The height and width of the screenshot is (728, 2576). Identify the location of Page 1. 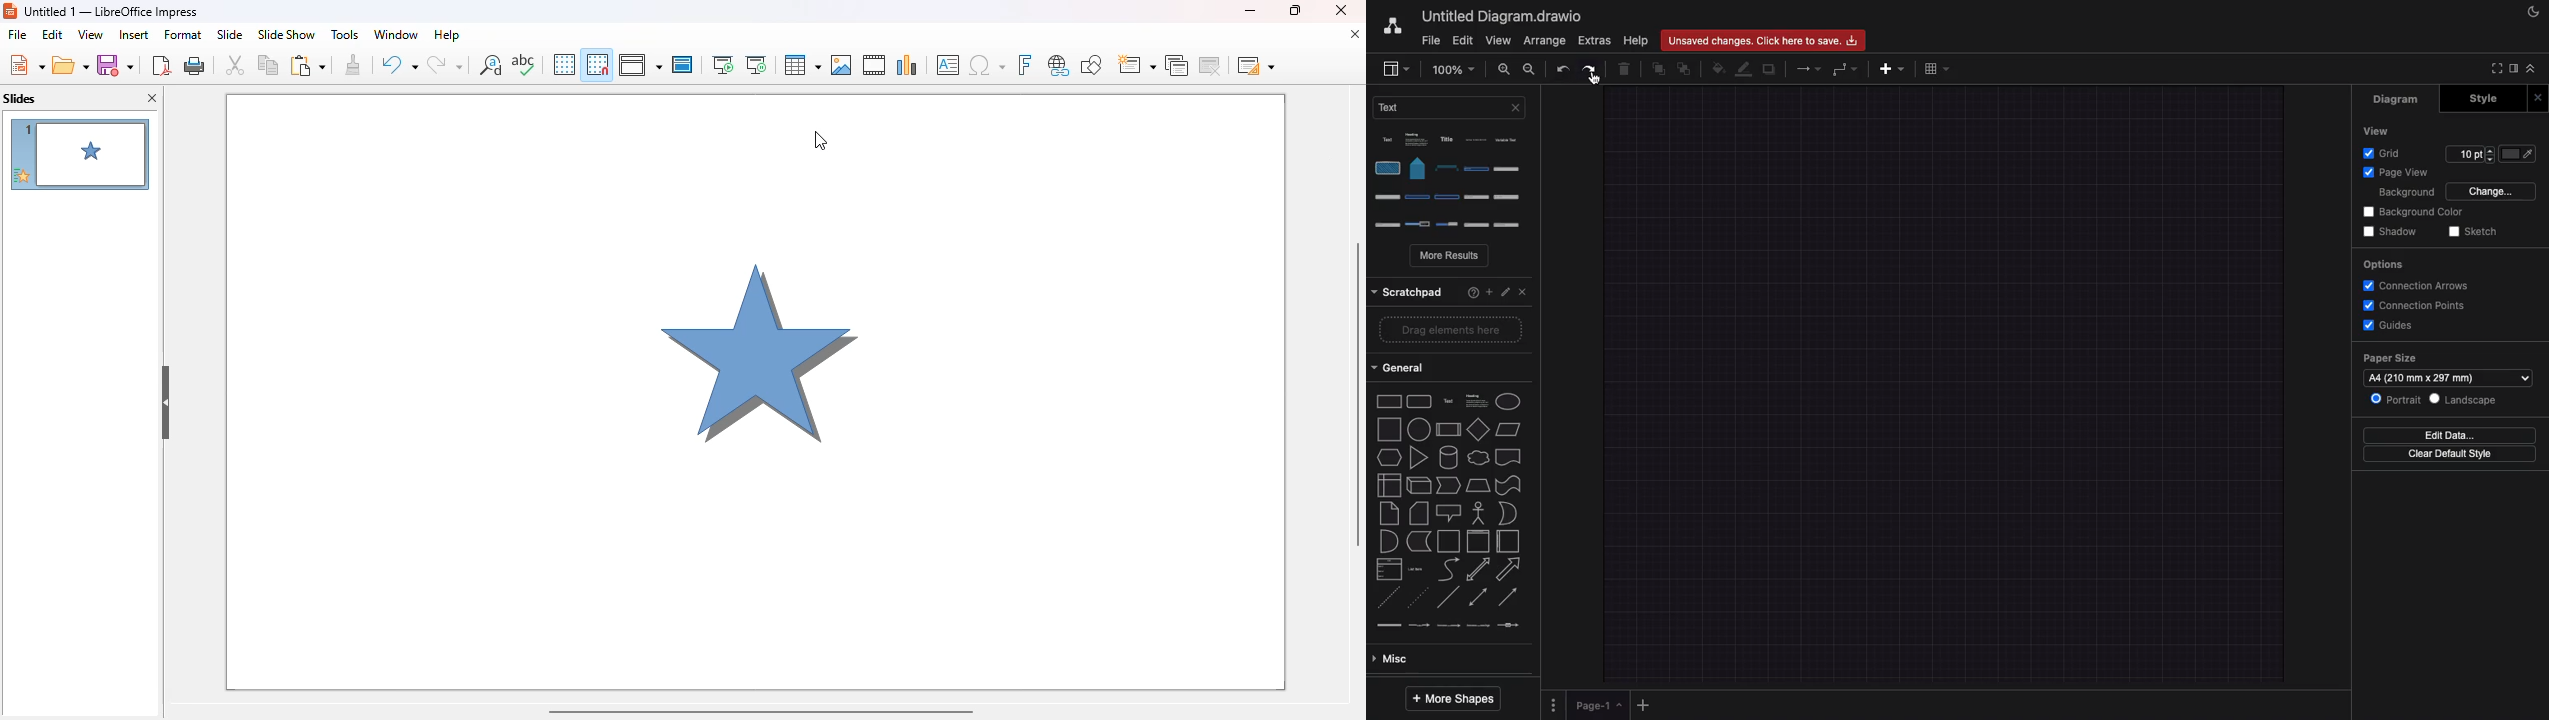
(1600, 706).